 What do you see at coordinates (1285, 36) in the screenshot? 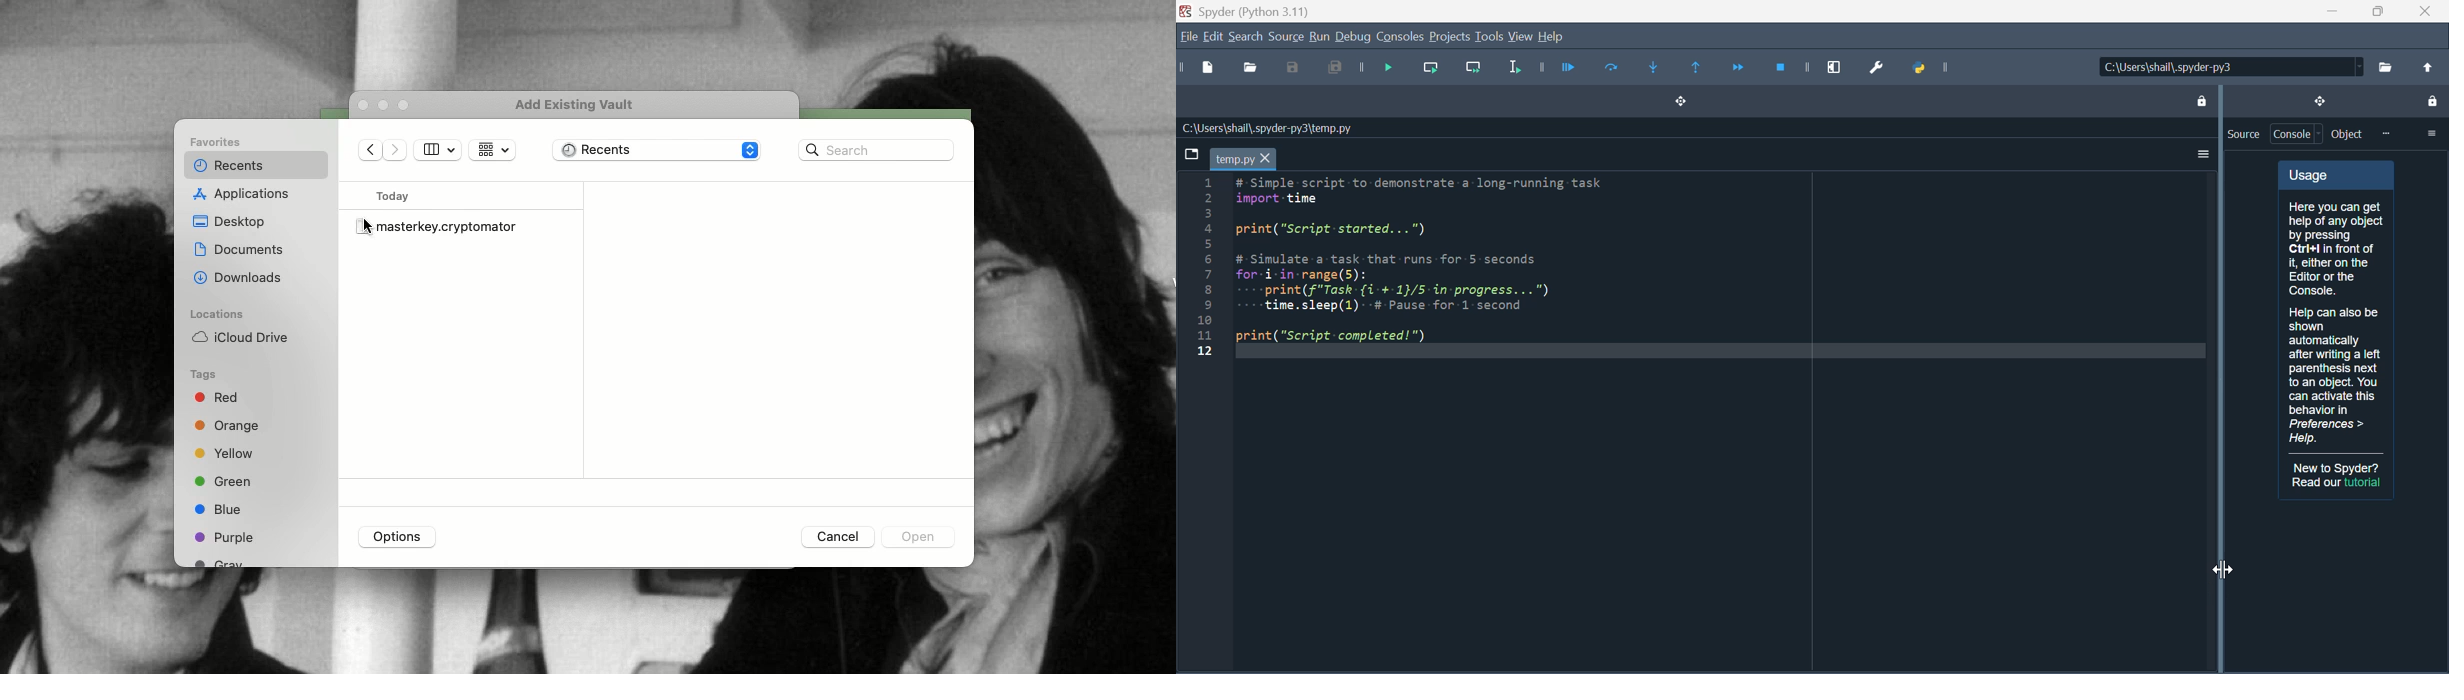
I see `Source` at bounding box center [1285, 36].